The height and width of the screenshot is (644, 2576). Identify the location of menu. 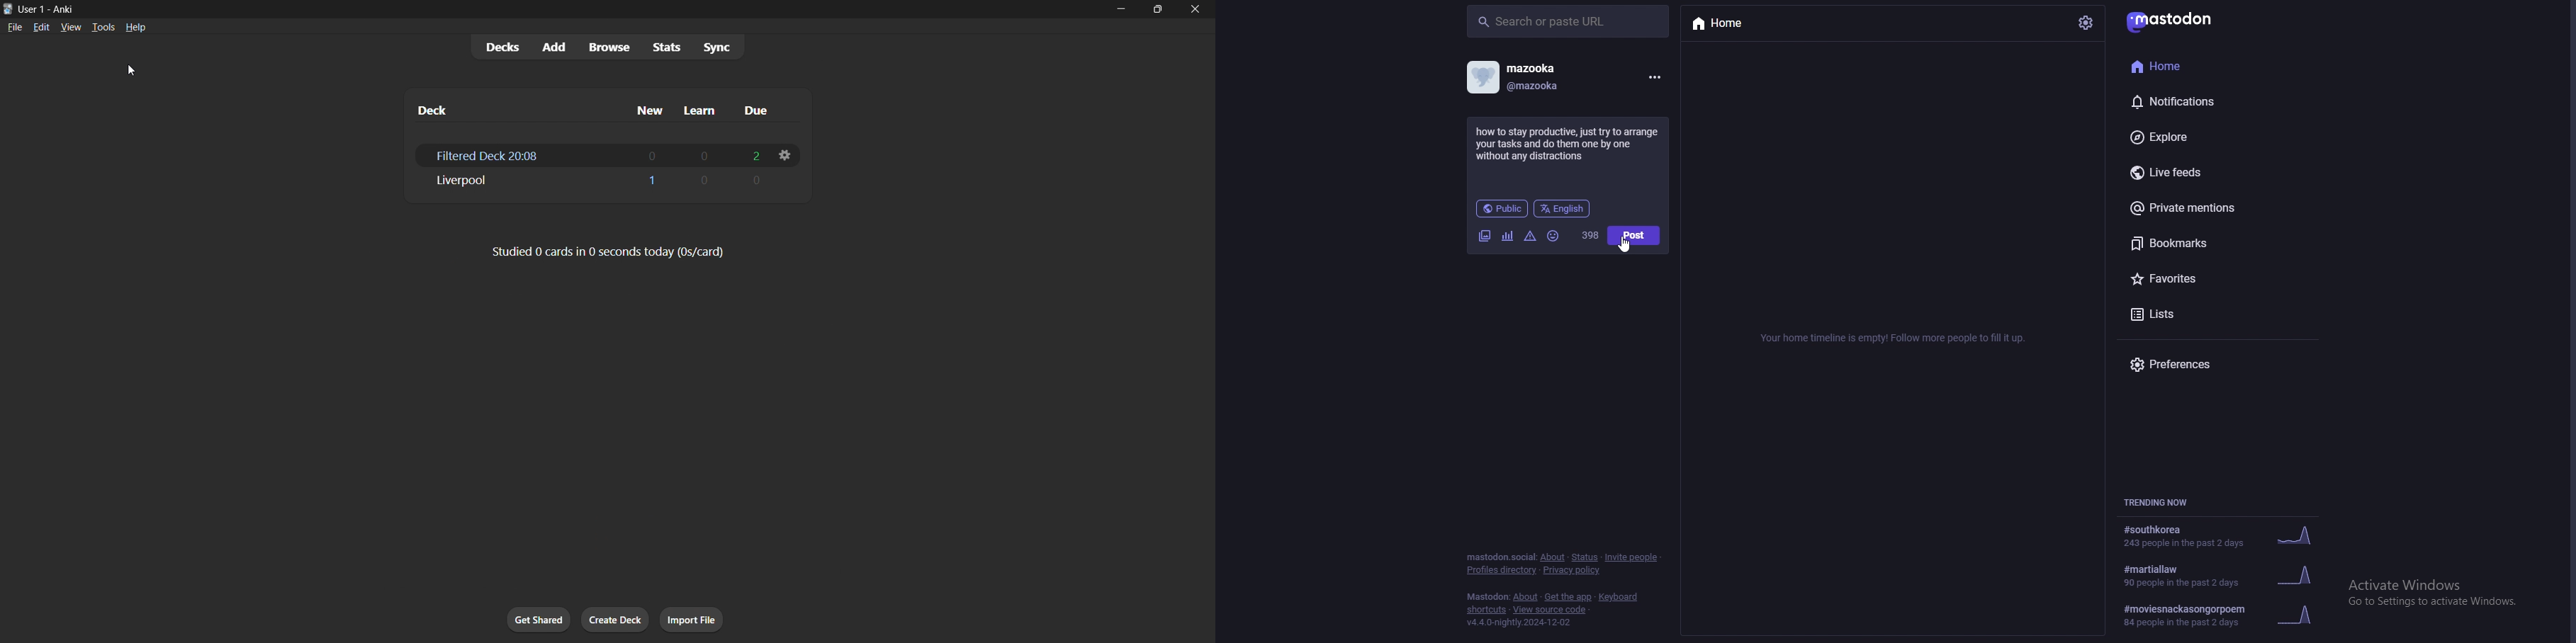
(1655, 78).